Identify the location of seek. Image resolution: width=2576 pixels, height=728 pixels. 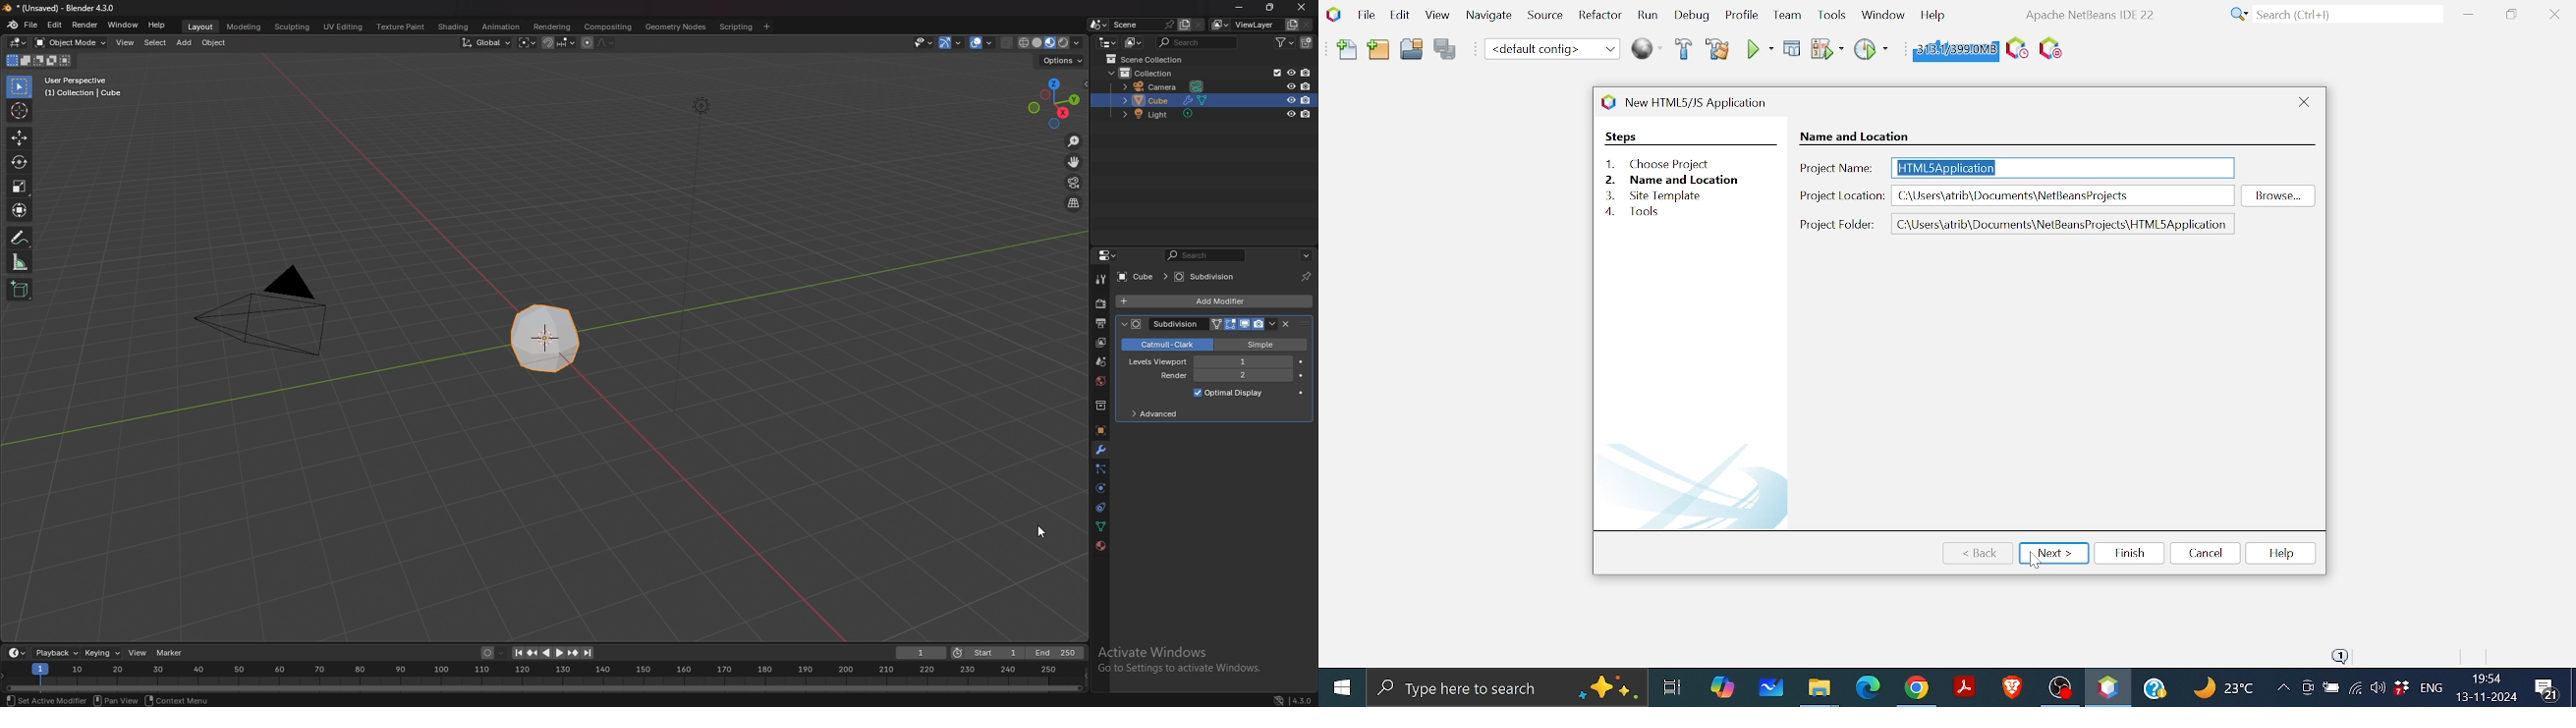
(545, 678).